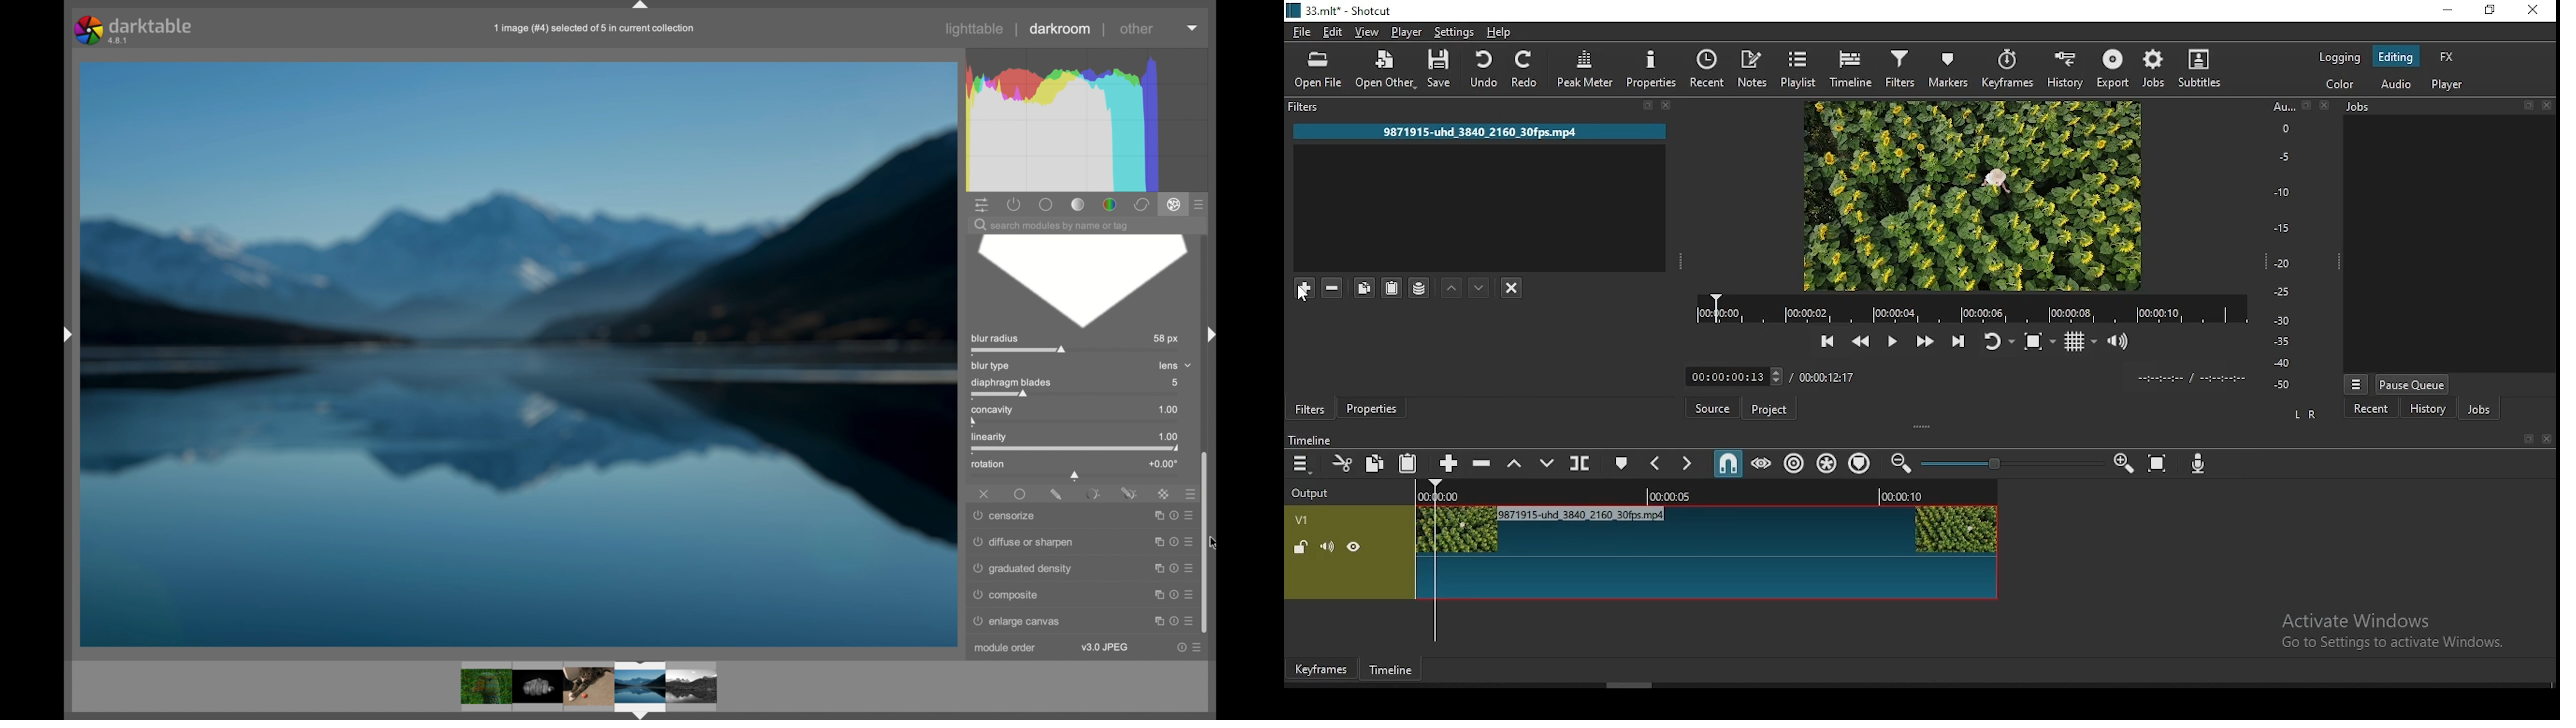  Describe the element at coordinates (1137, 29) in the screenshot. I see `other` at that location.